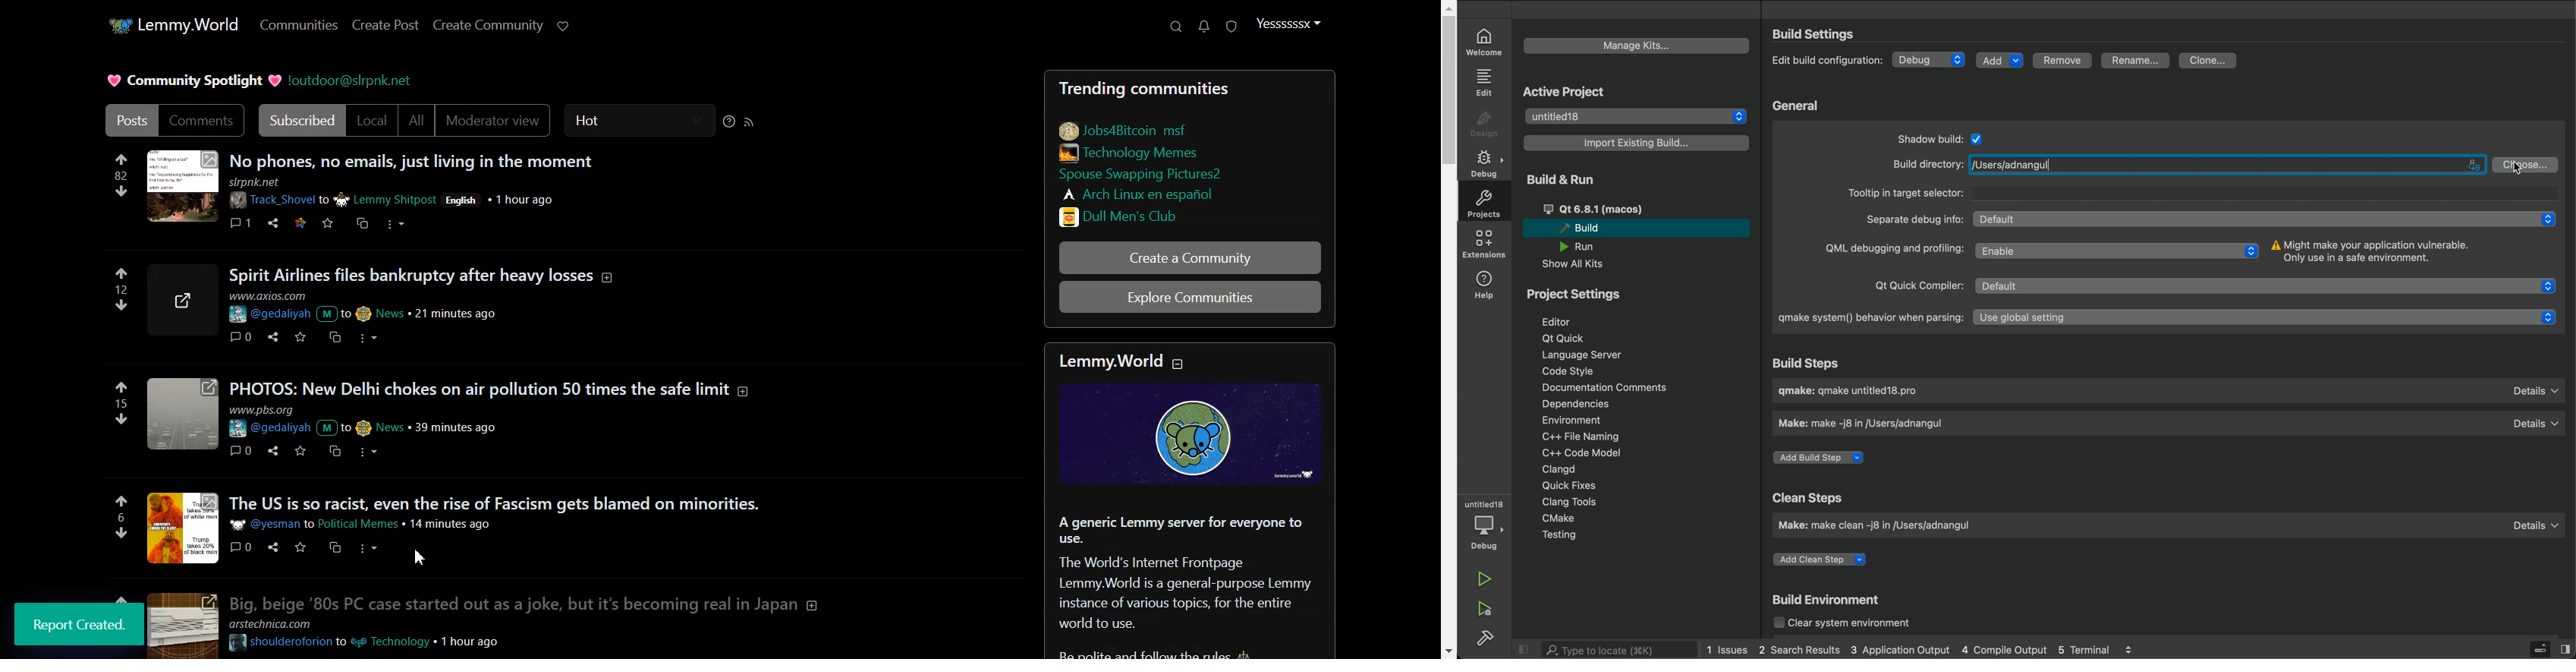 Image resolution: width=2576 pixels, height=672 pixels. Describe the element at coordinates (2536, 422) in the screenshot. I see `Details` at that location.